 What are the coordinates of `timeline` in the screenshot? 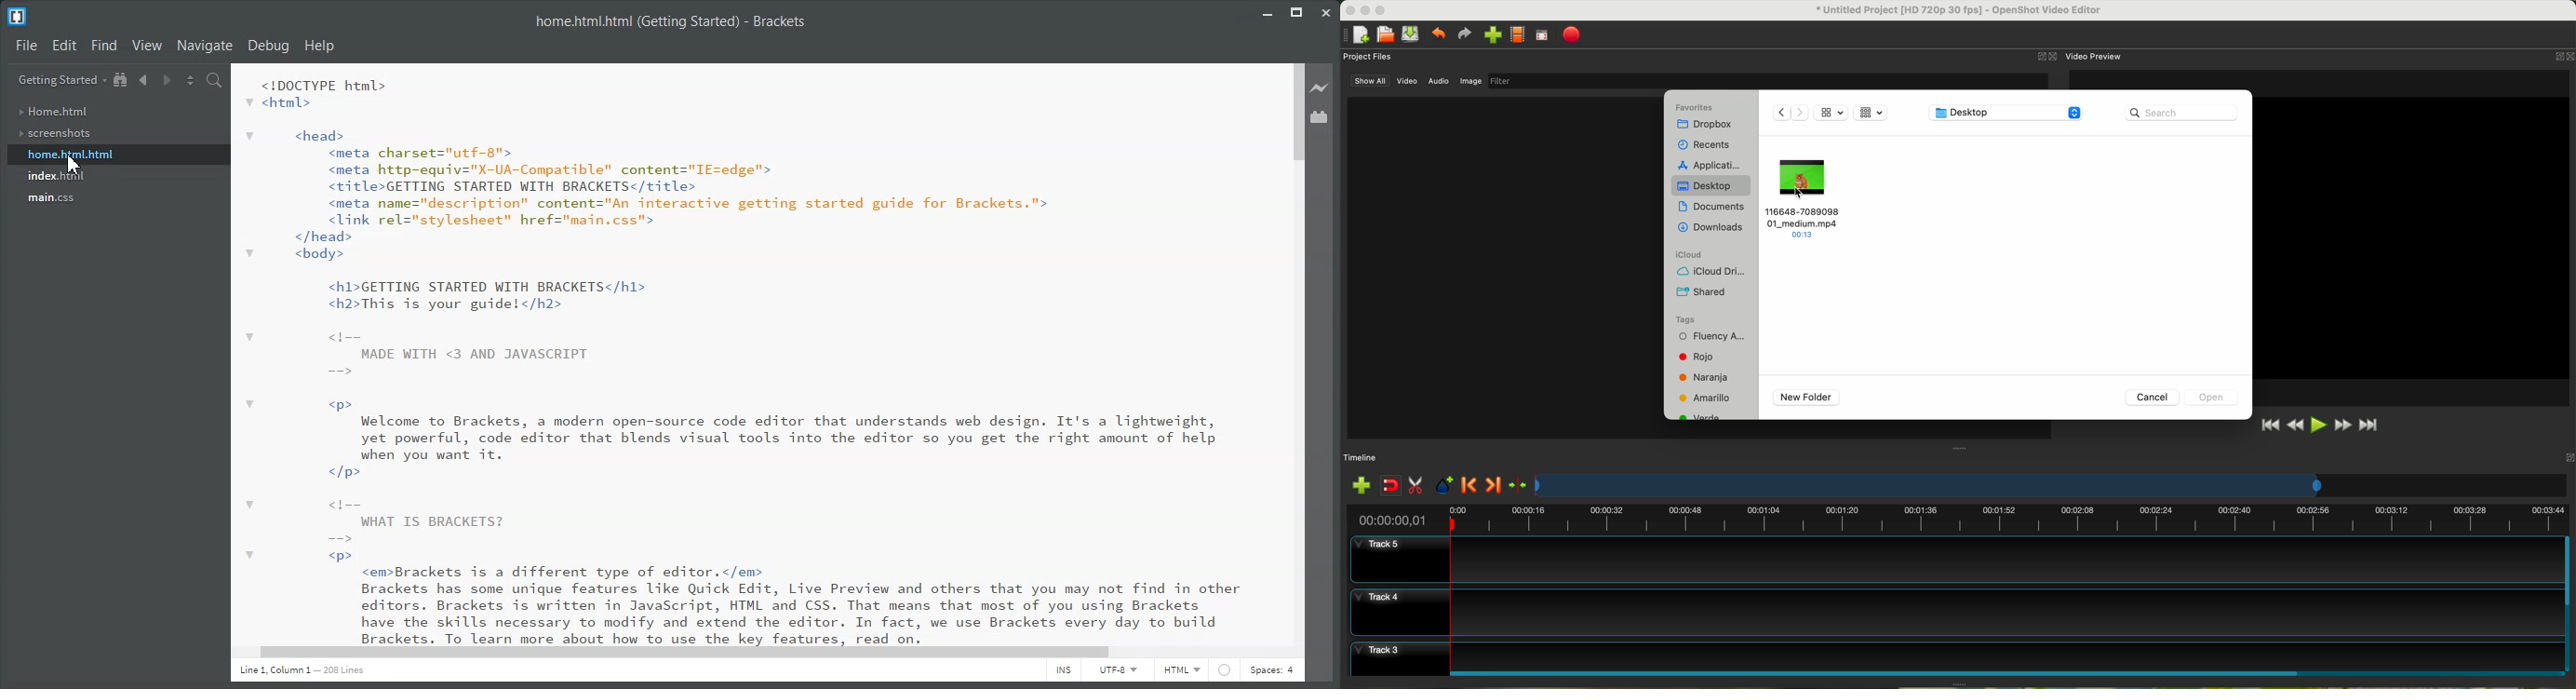 It's located at (1361, 458).